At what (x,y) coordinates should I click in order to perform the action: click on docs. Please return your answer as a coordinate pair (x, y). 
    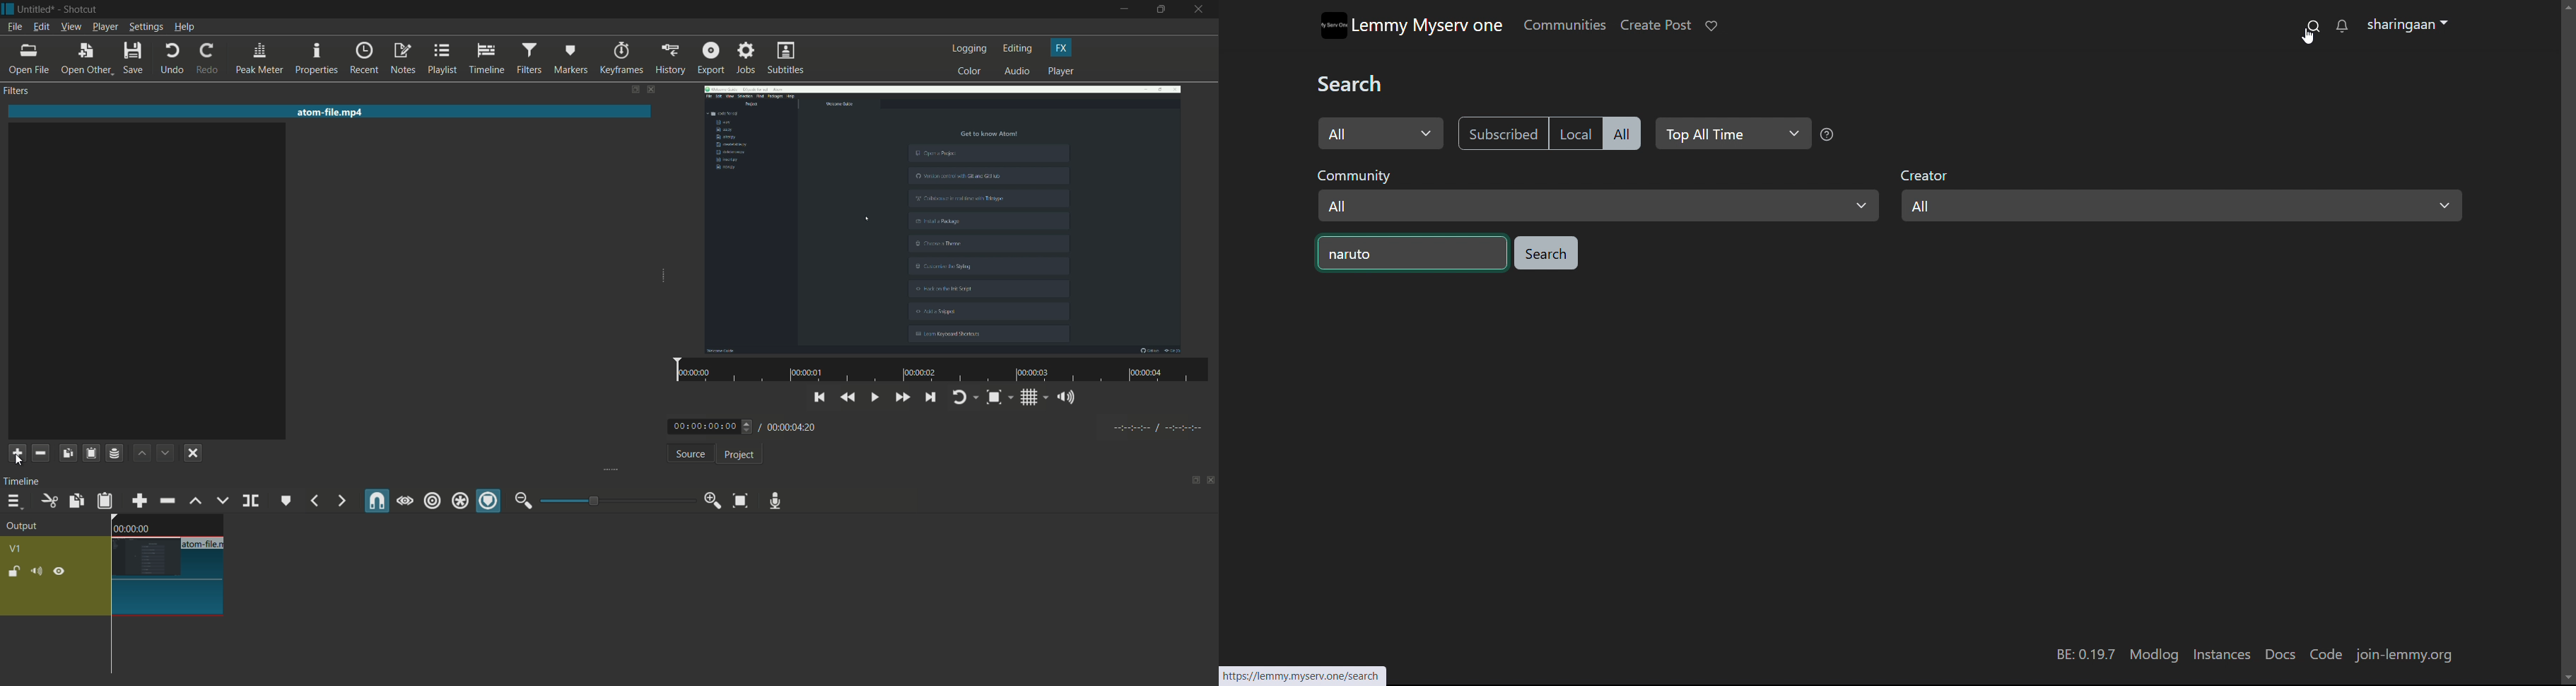
    Looking at the image, I should click on (2280, 655).